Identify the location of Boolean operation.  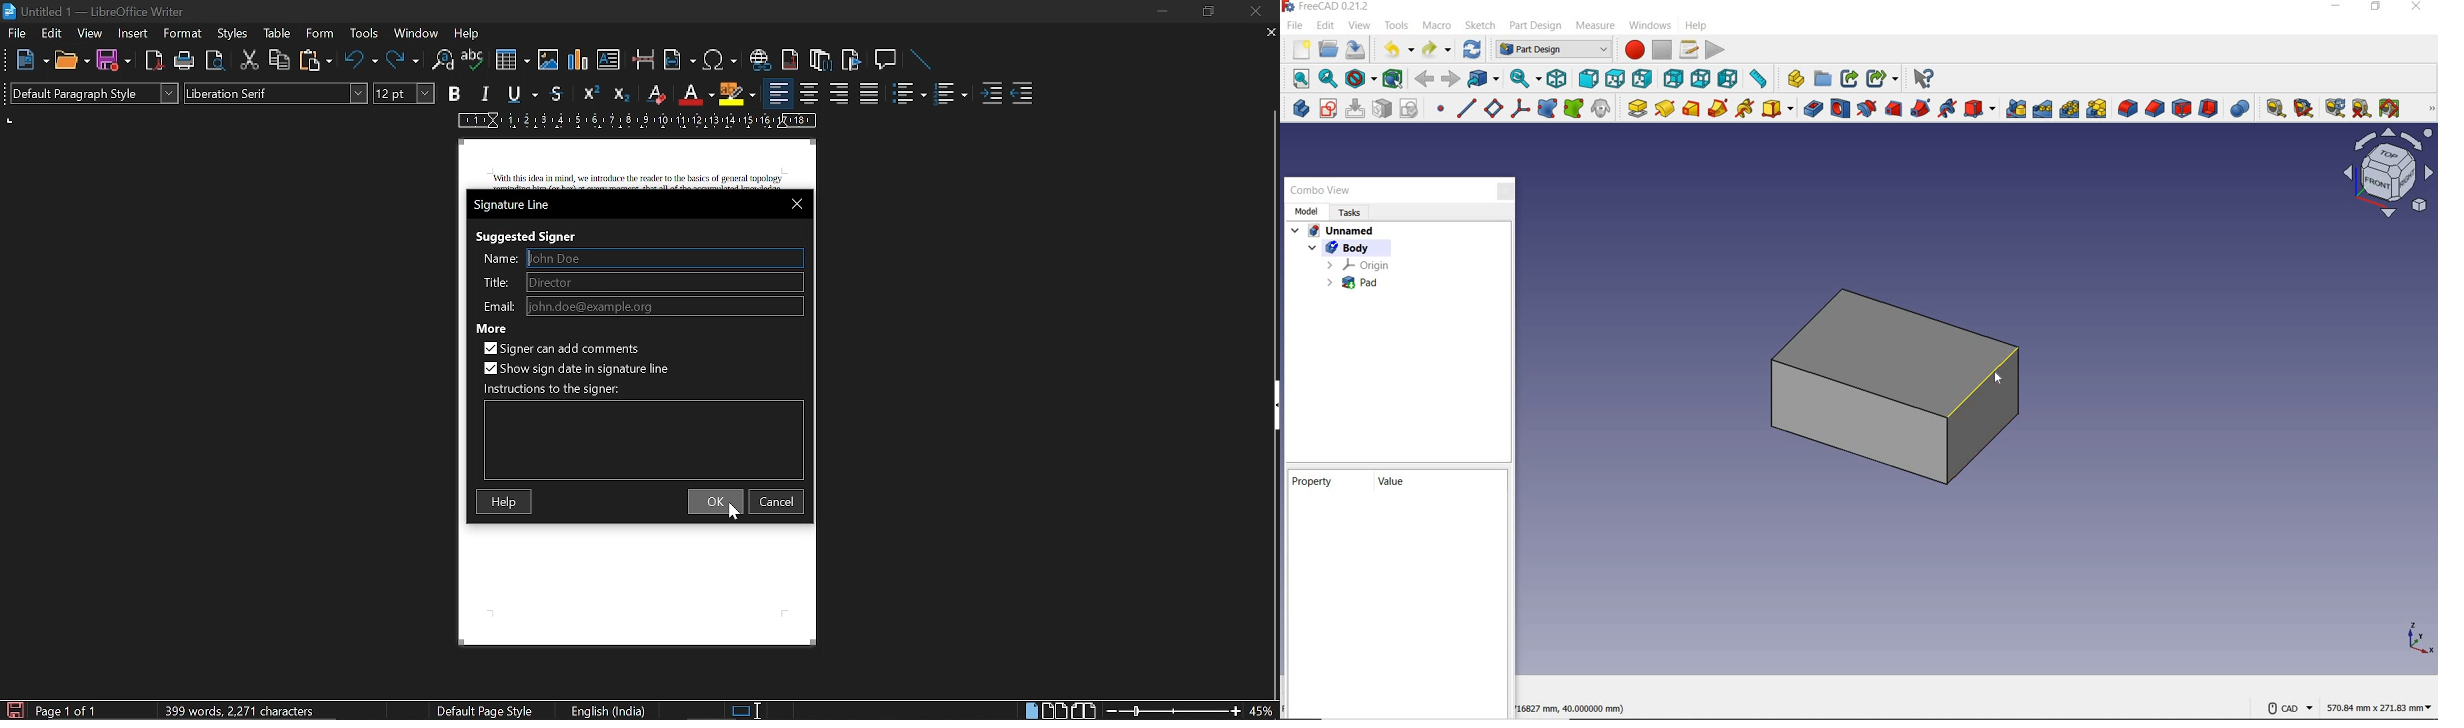
(2240, 108).